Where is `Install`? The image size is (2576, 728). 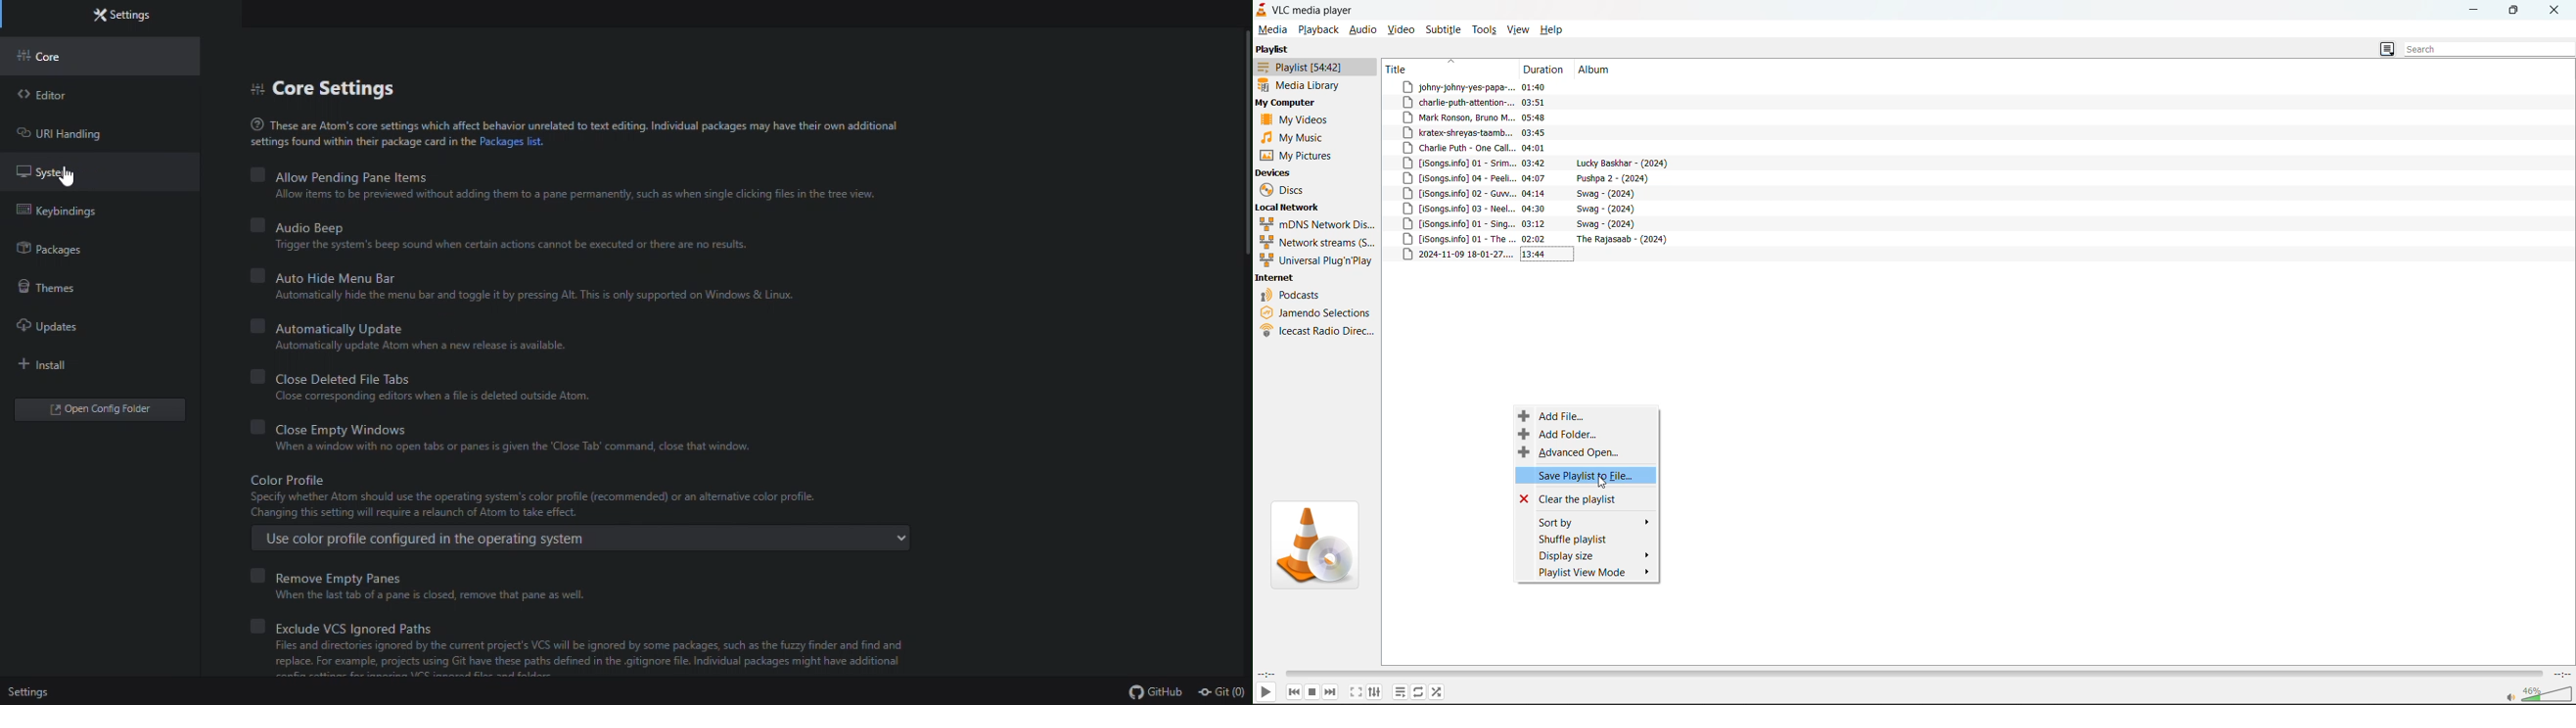 Install is located at coordinates (62, 368).